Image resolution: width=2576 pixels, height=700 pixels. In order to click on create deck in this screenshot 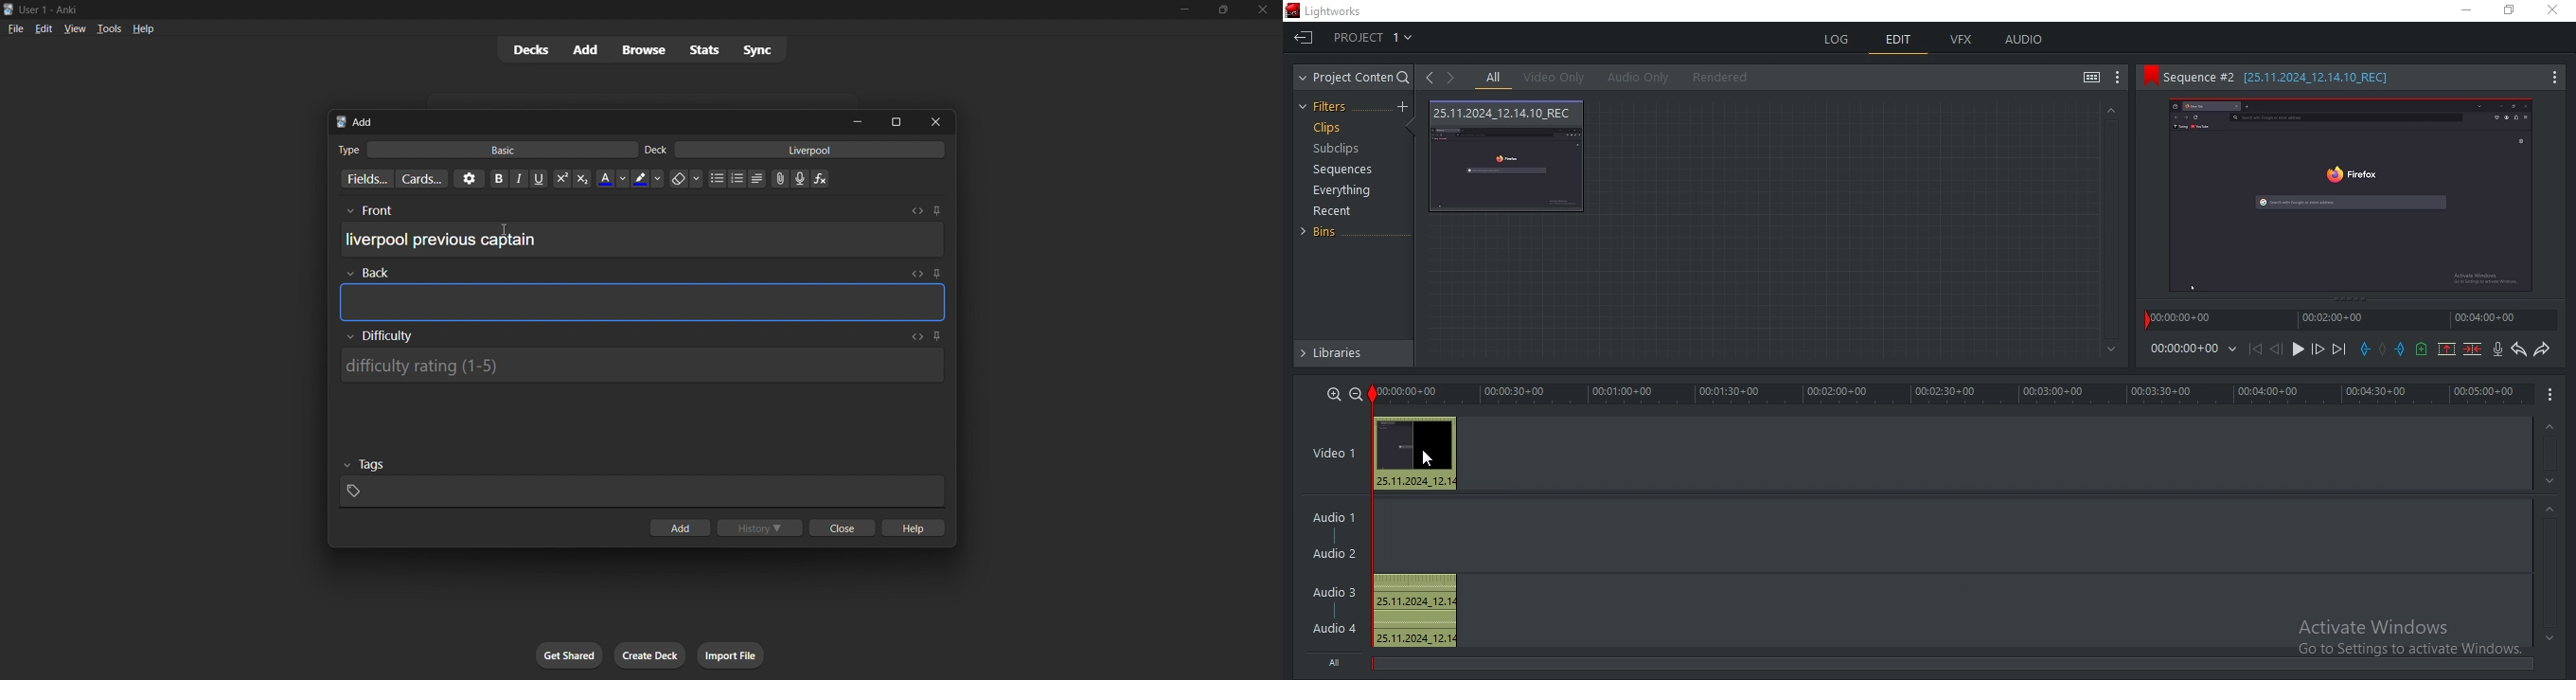, I will do `click(651, 656)`.